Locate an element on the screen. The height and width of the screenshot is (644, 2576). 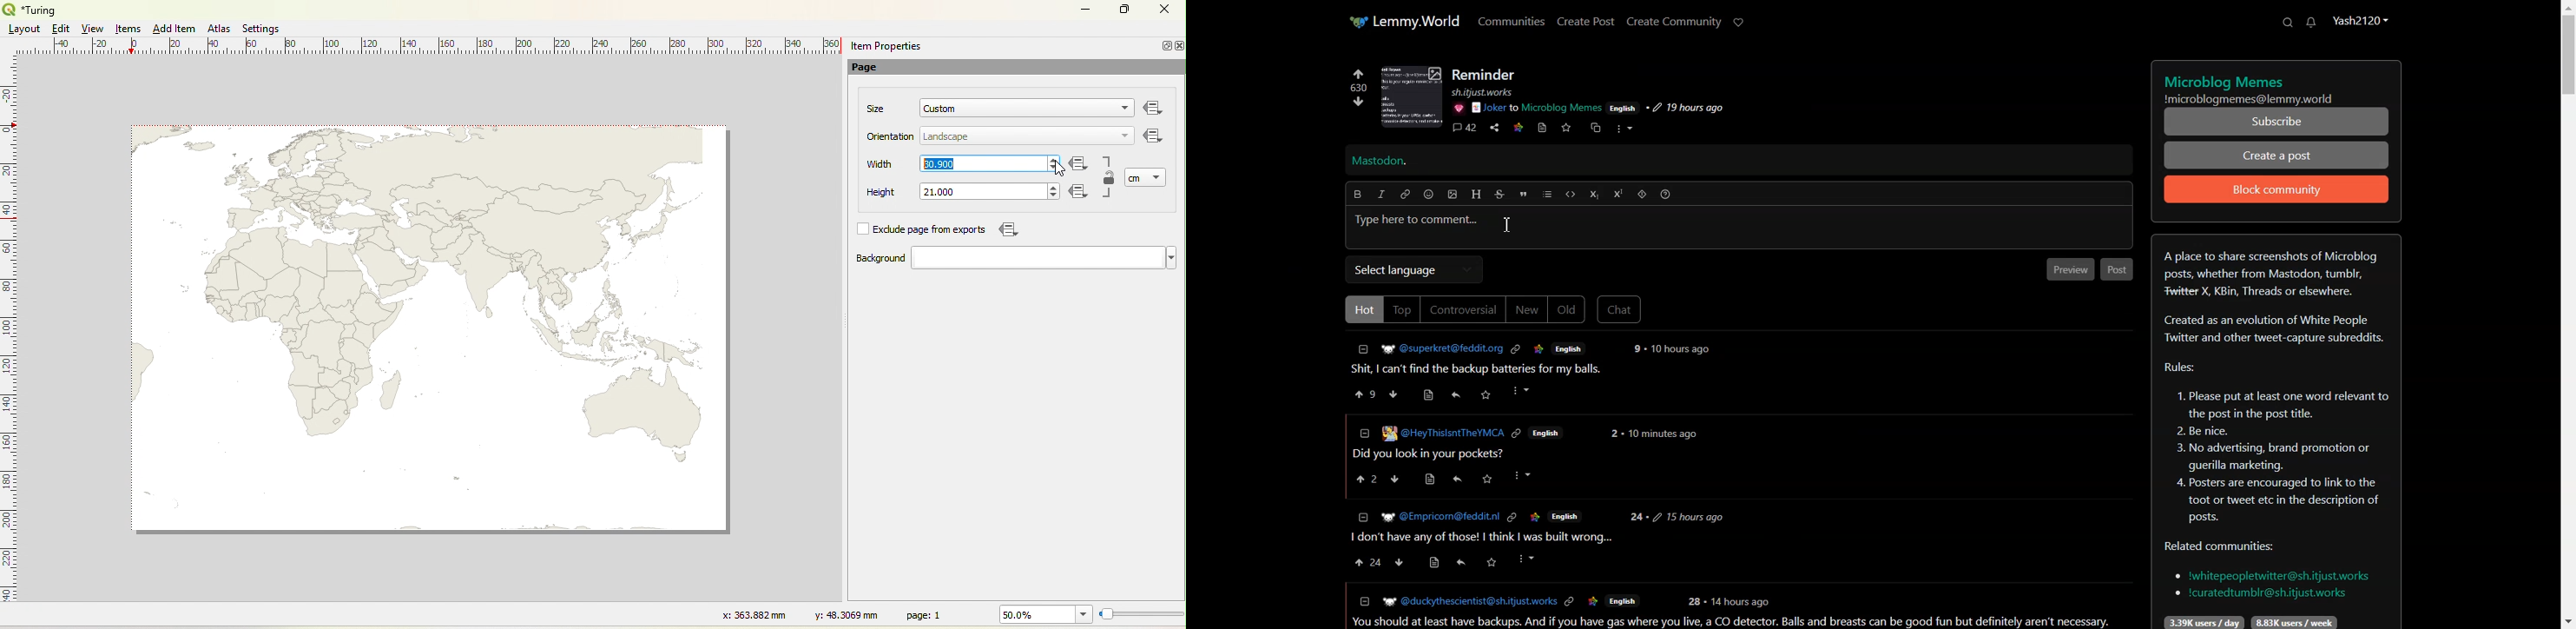
Text is located at coordinates (2276, 432).